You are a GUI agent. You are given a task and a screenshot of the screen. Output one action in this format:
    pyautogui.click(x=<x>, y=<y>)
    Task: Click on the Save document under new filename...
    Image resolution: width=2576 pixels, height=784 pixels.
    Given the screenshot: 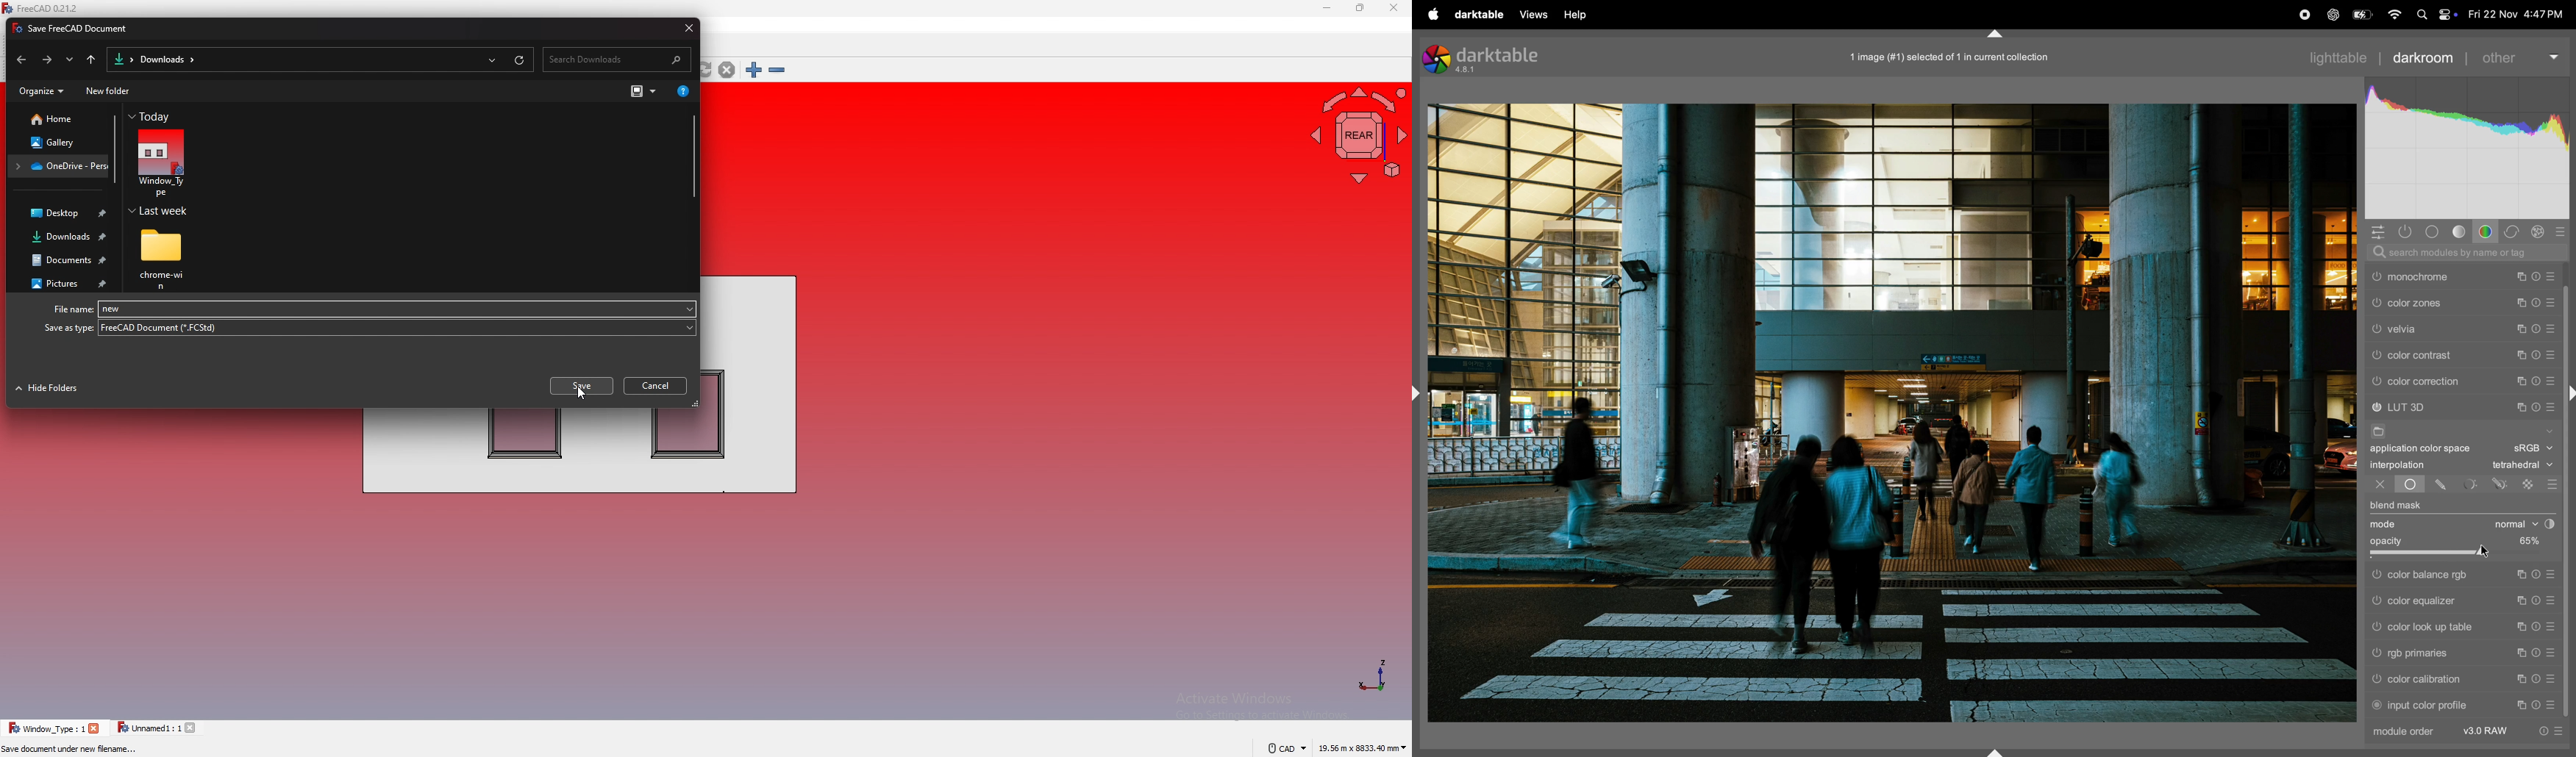 What is the action you would take?
    pyautogui.click(x=73, y=750)
    